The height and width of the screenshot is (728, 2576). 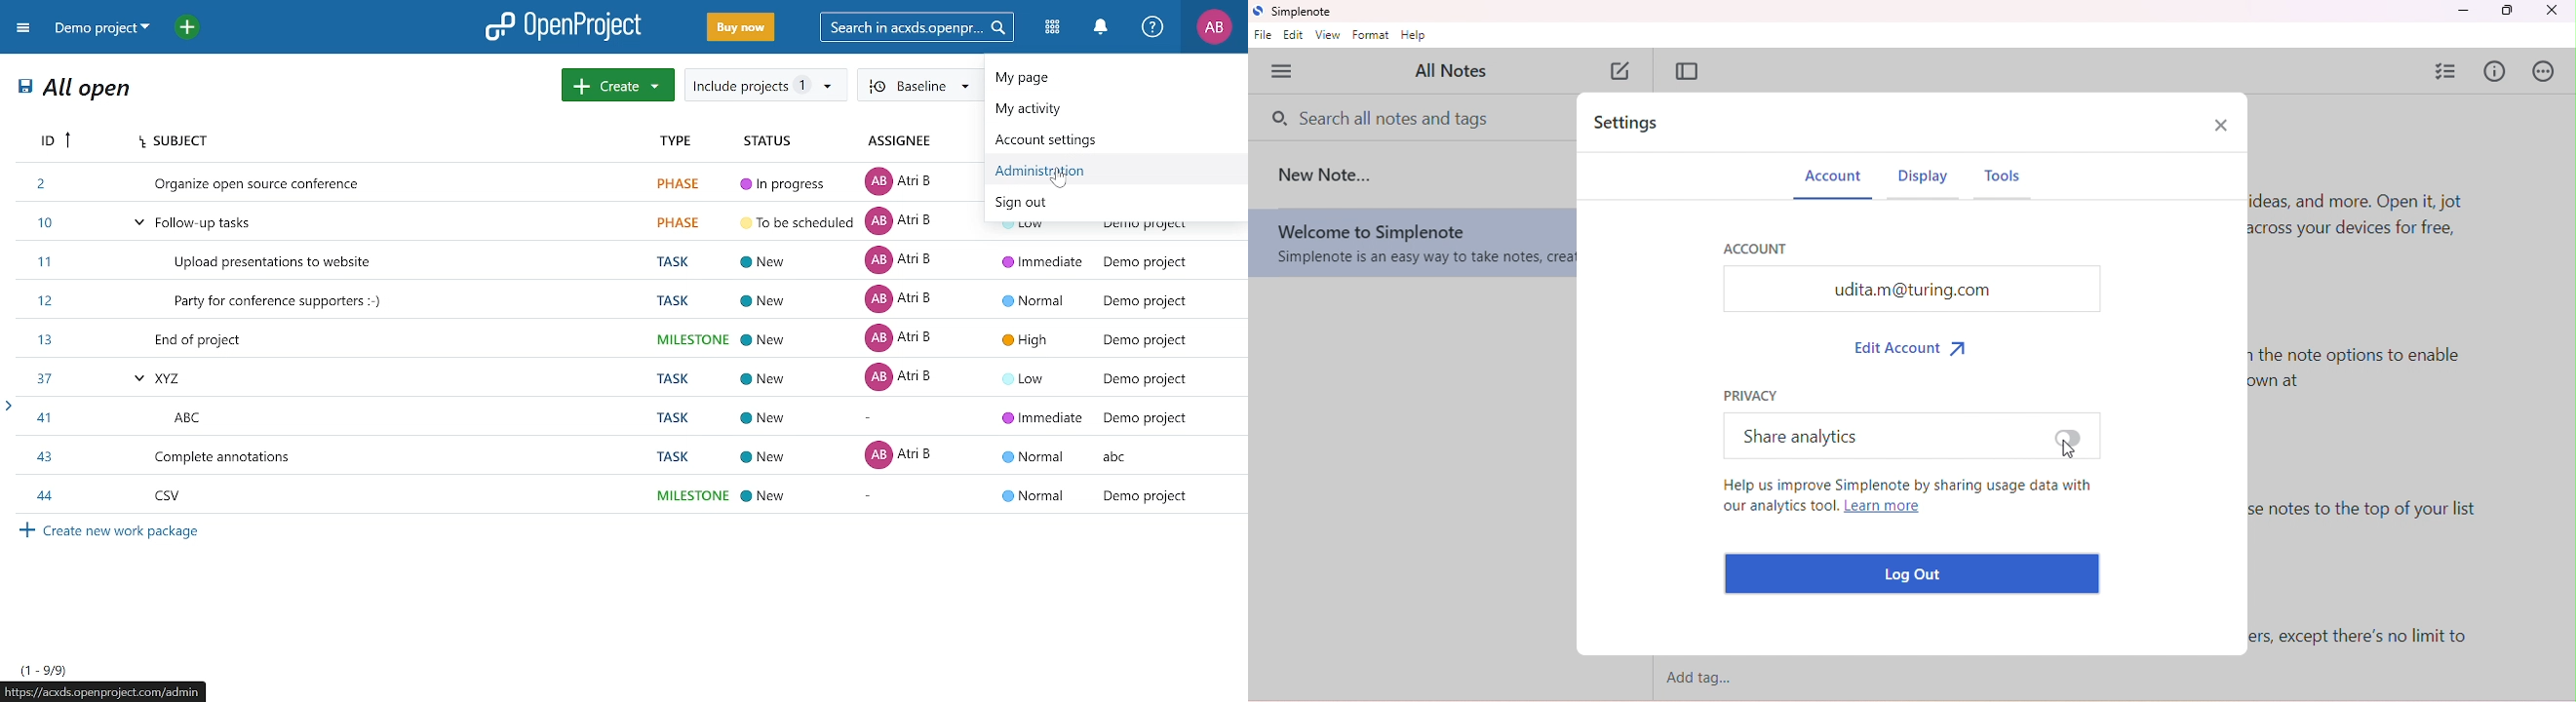 I want to click on add tag, so click(x=1709, y=679).